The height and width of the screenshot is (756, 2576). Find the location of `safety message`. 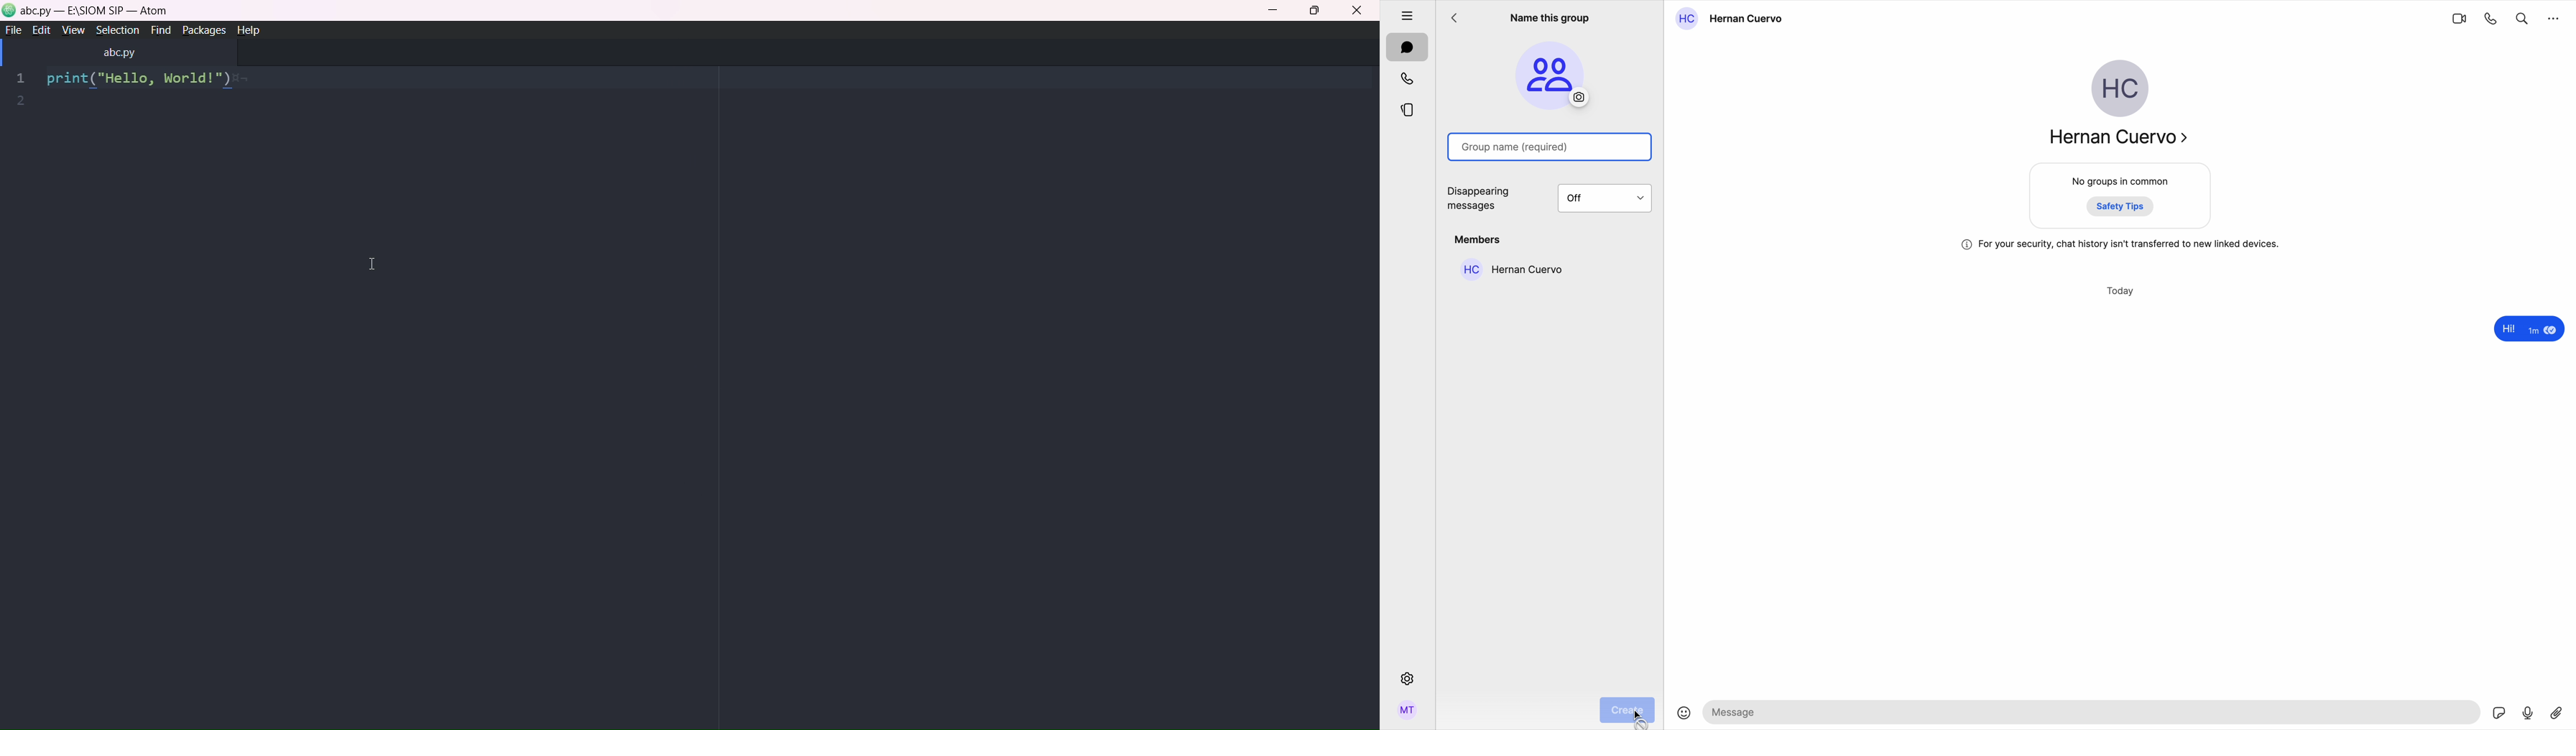

safety message is located at coordinates (2121, 245).